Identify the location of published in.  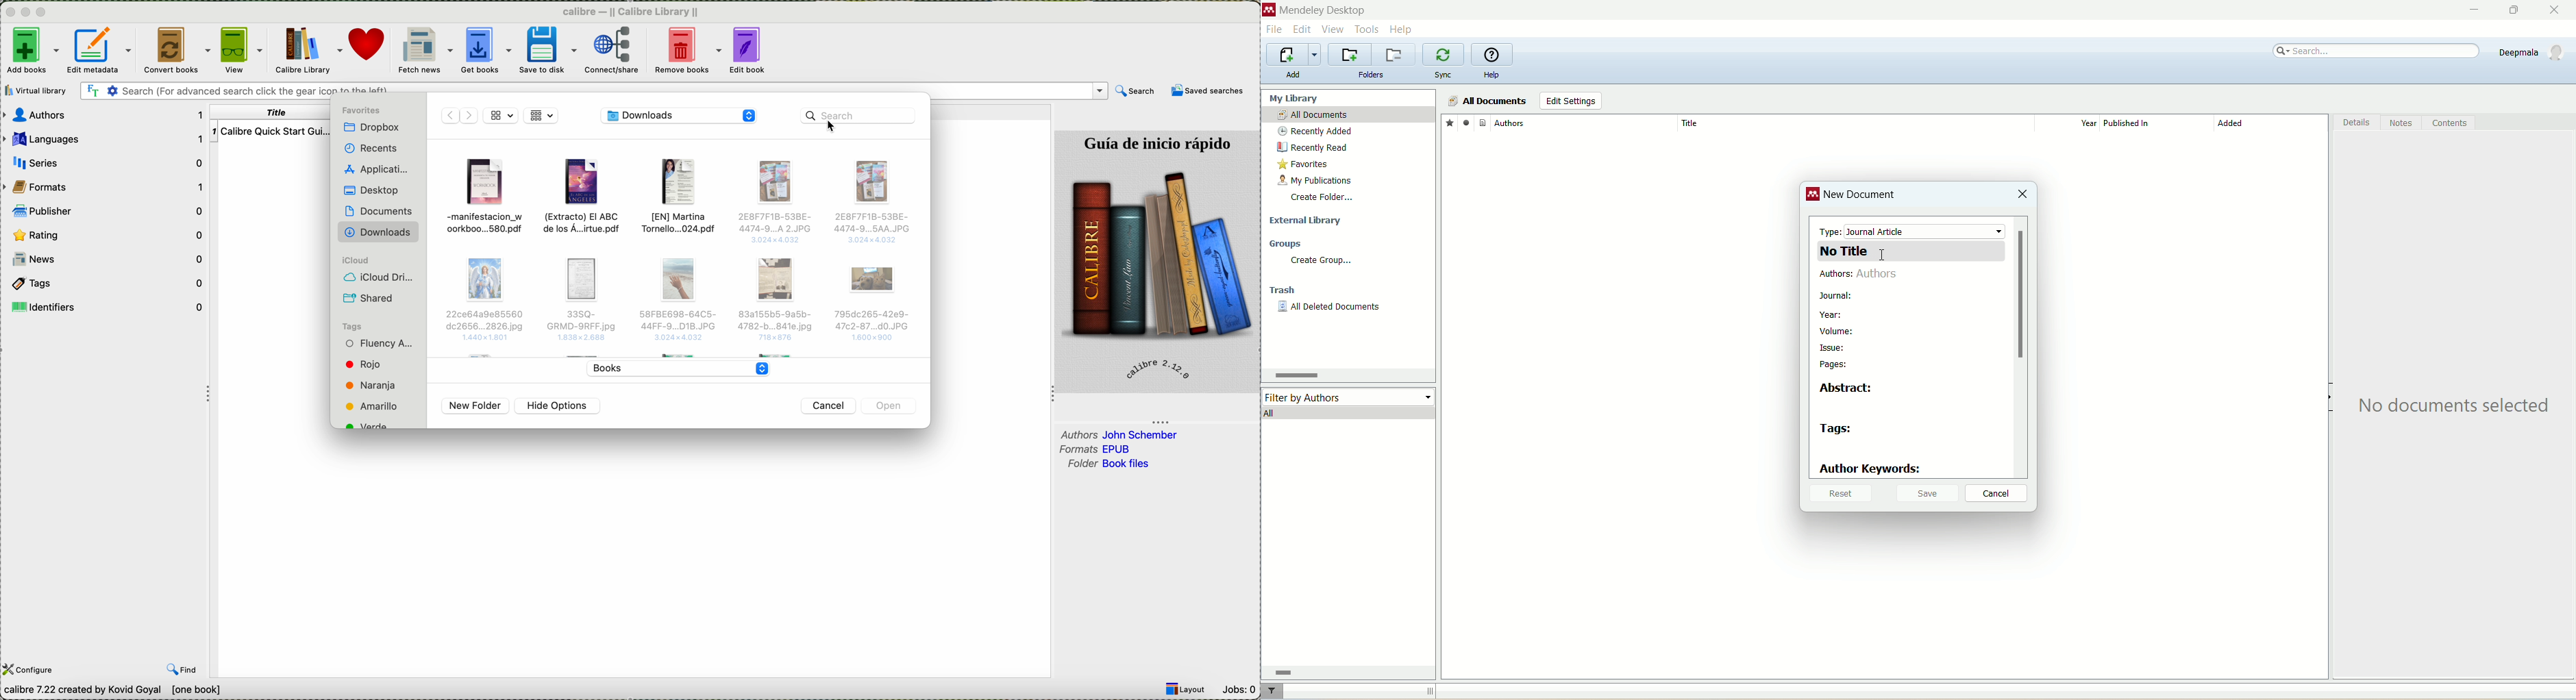
(2151, 123).